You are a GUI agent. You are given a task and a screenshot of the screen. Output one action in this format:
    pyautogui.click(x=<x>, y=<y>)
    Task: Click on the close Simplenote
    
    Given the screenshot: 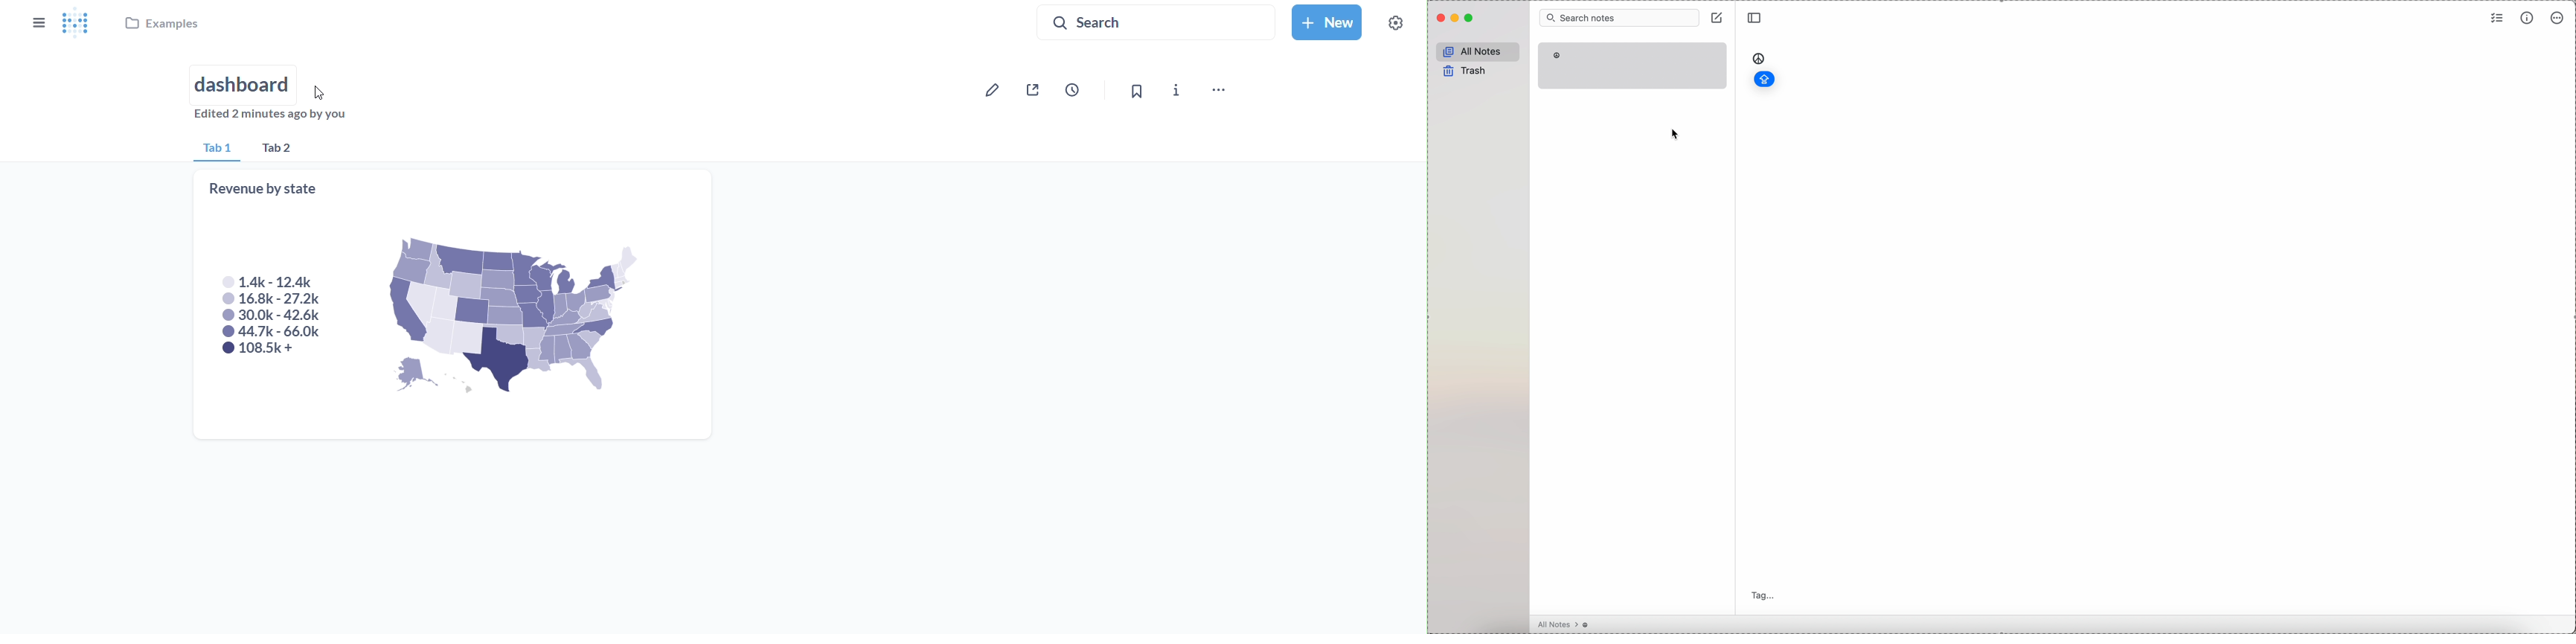 What is the action you would take?
    pyautogui.click(x=1439, y=18)
    